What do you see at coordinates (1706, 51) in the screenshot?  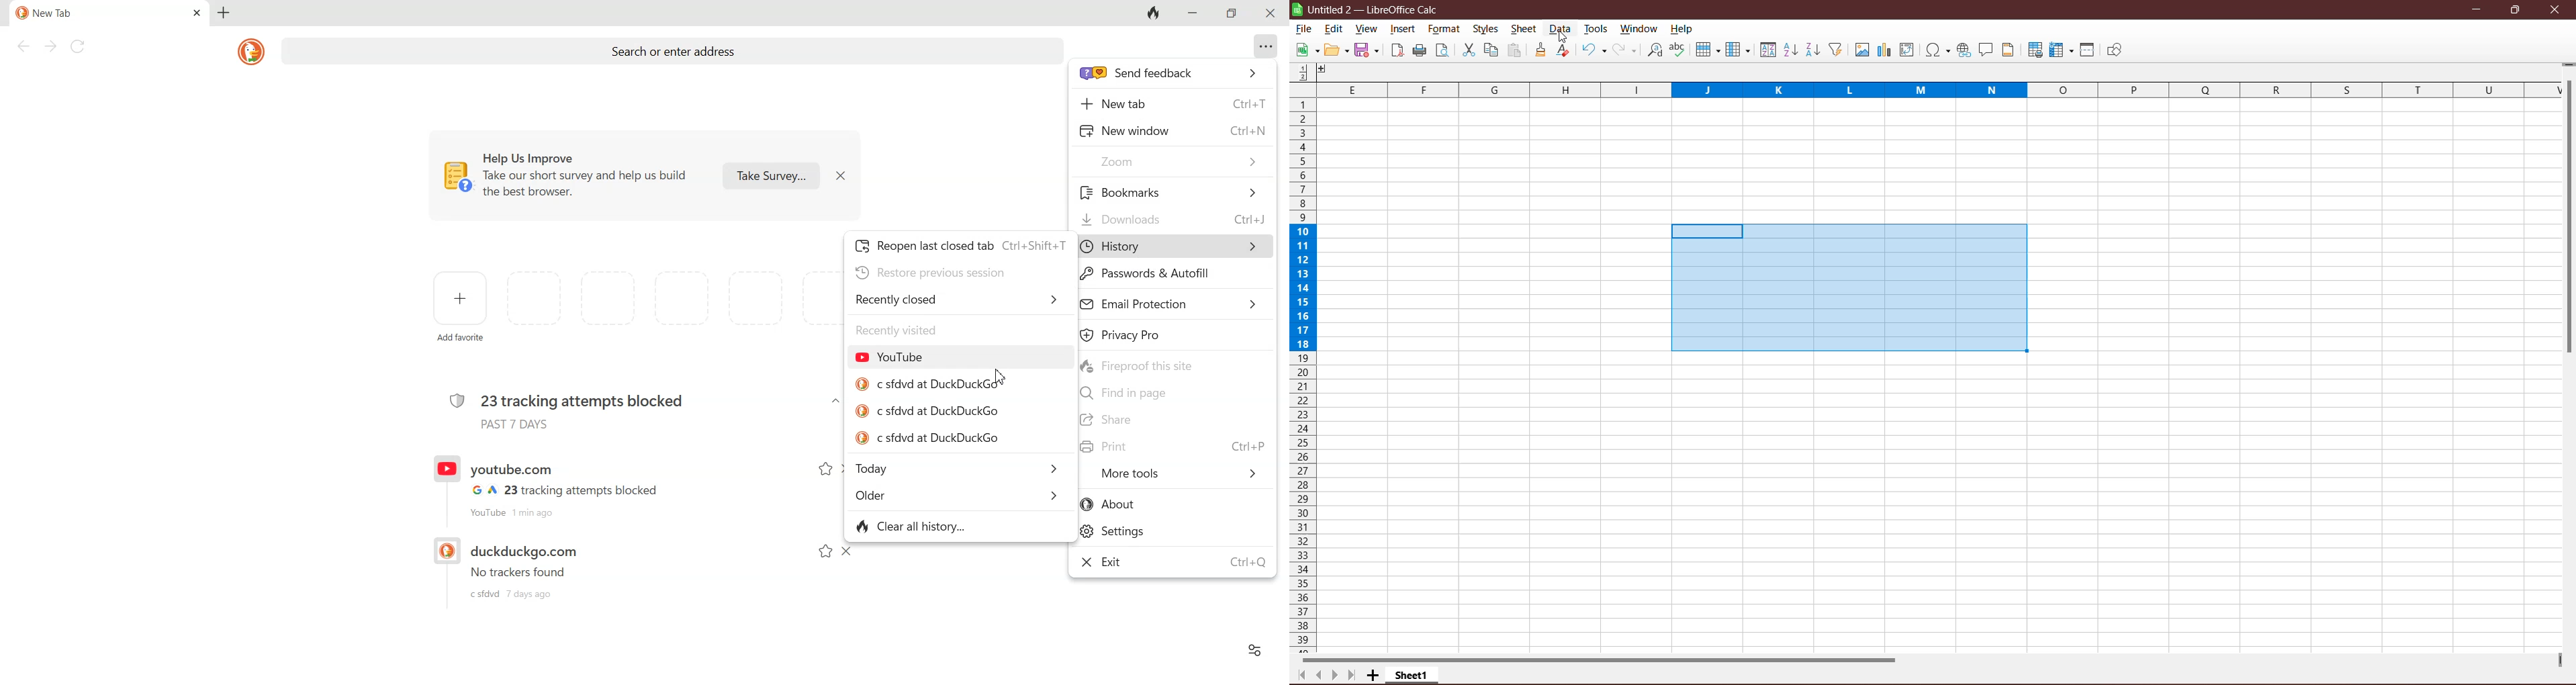 I see `Rows` at bounding box center [1706, 51].